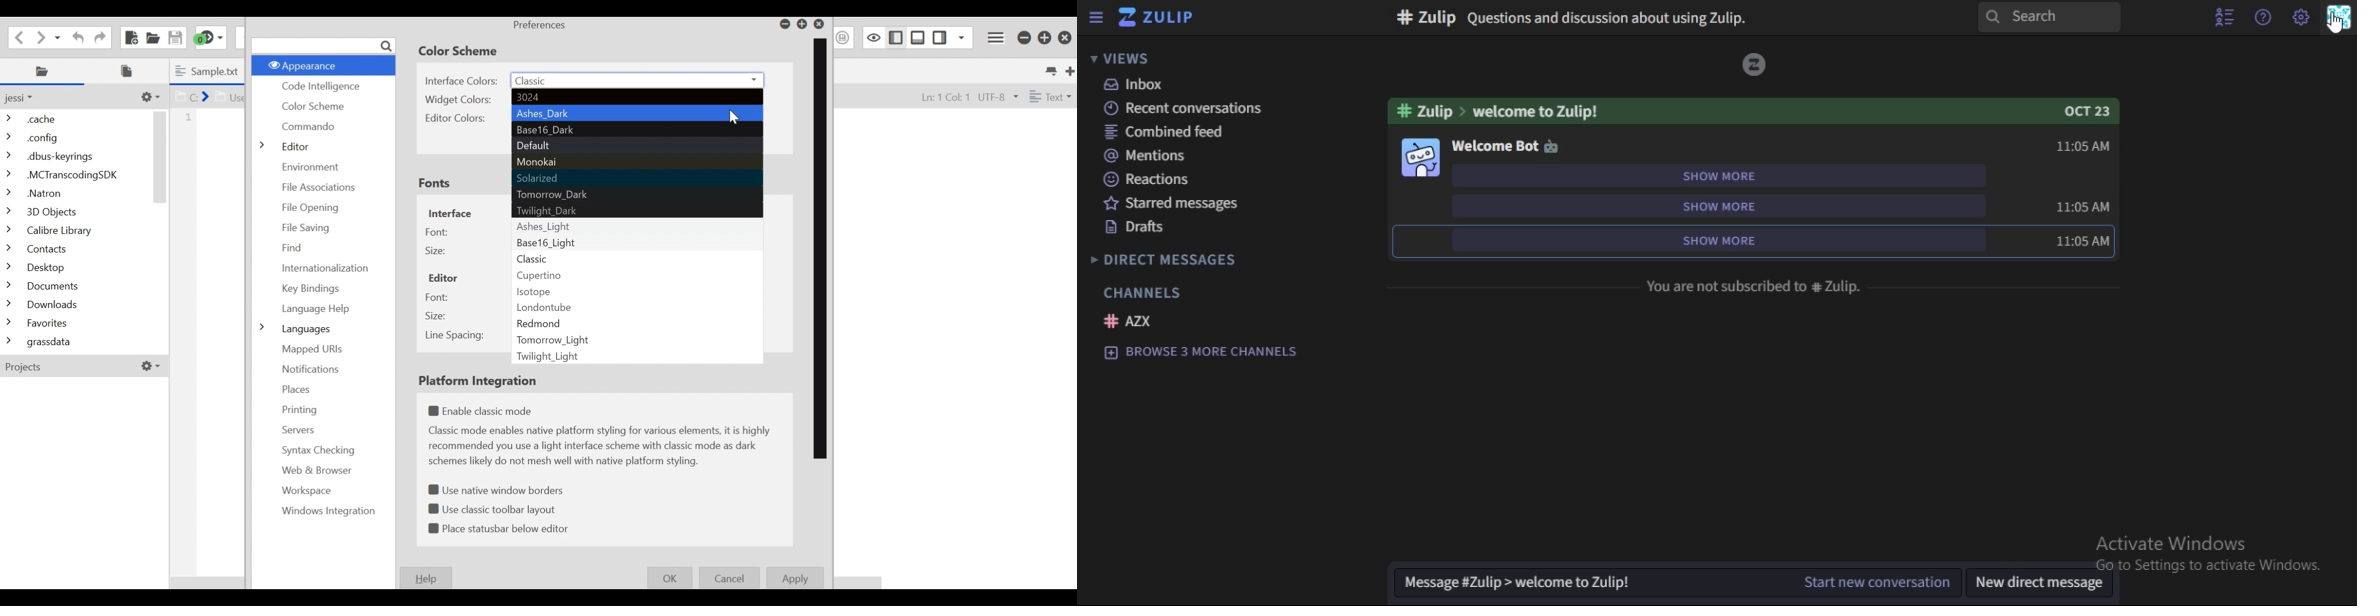 The width and height of the screenshot is (2380, 616). What do you see at coordinates (2080, 147) in the screenshot?
I see `11:05 AM` at bounding box center [2080, 147].